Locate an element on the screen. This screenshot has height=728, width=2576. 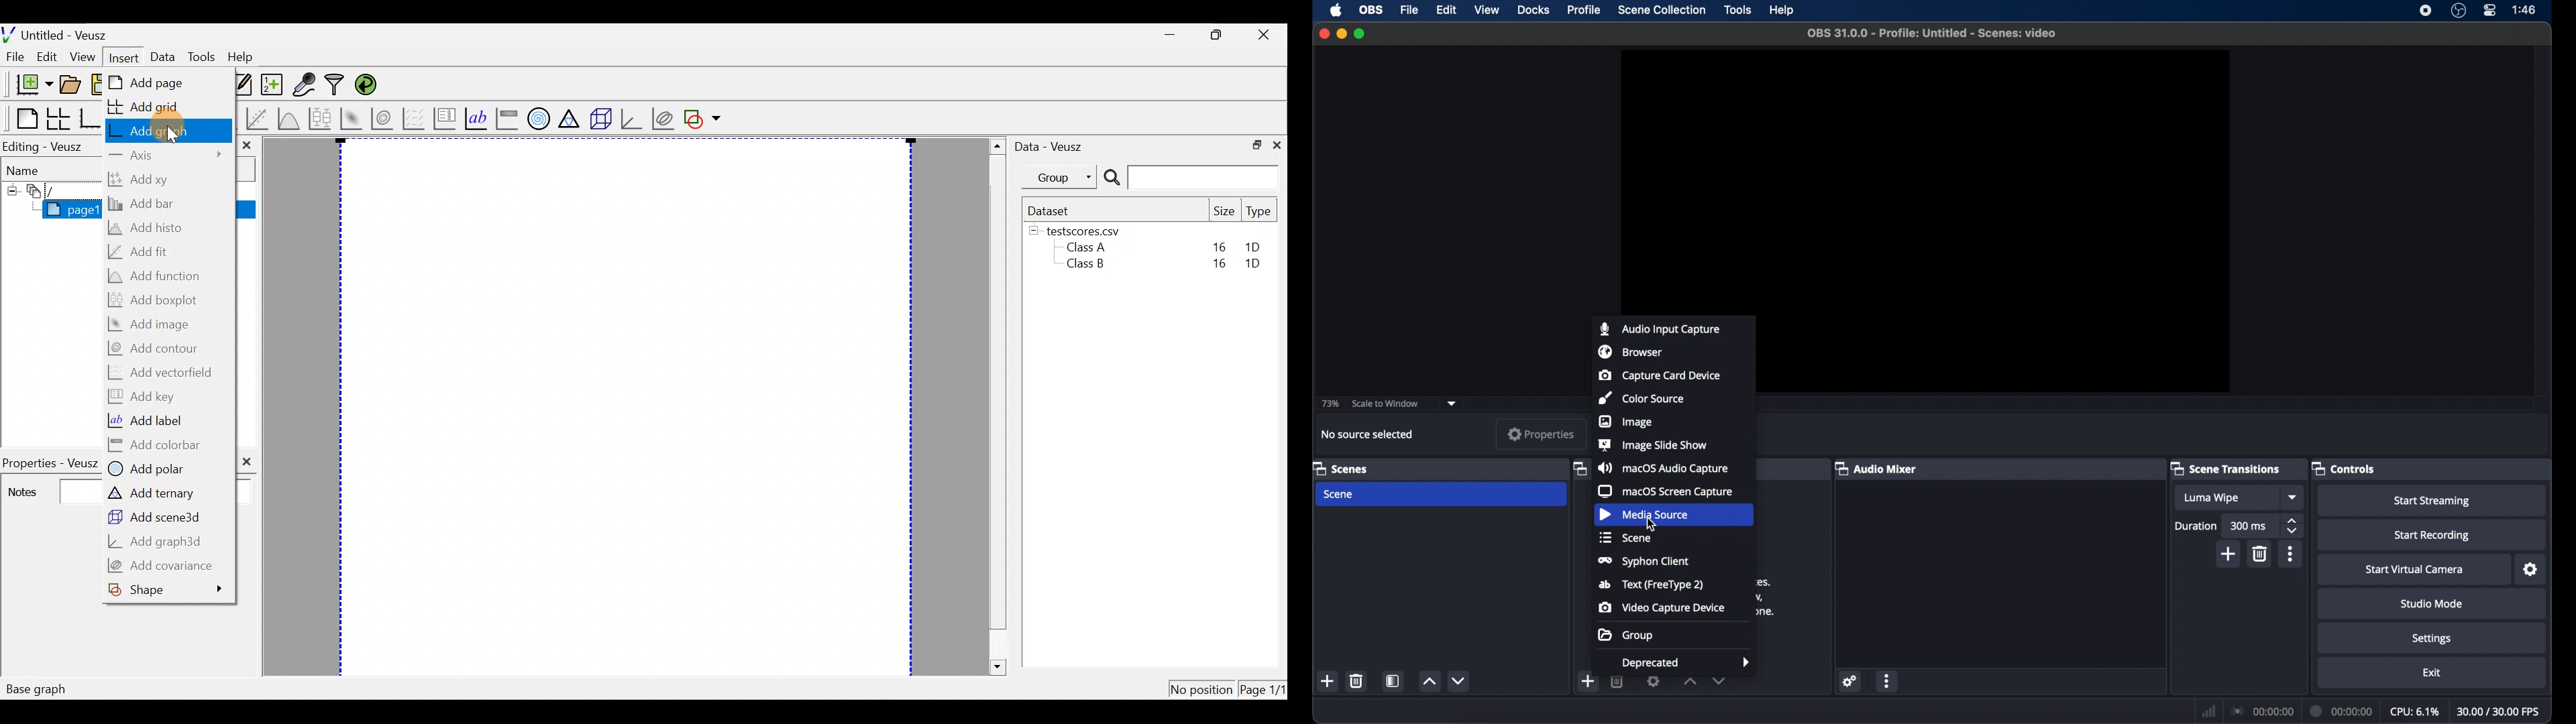
scene is located at coordinates (1339, 495).